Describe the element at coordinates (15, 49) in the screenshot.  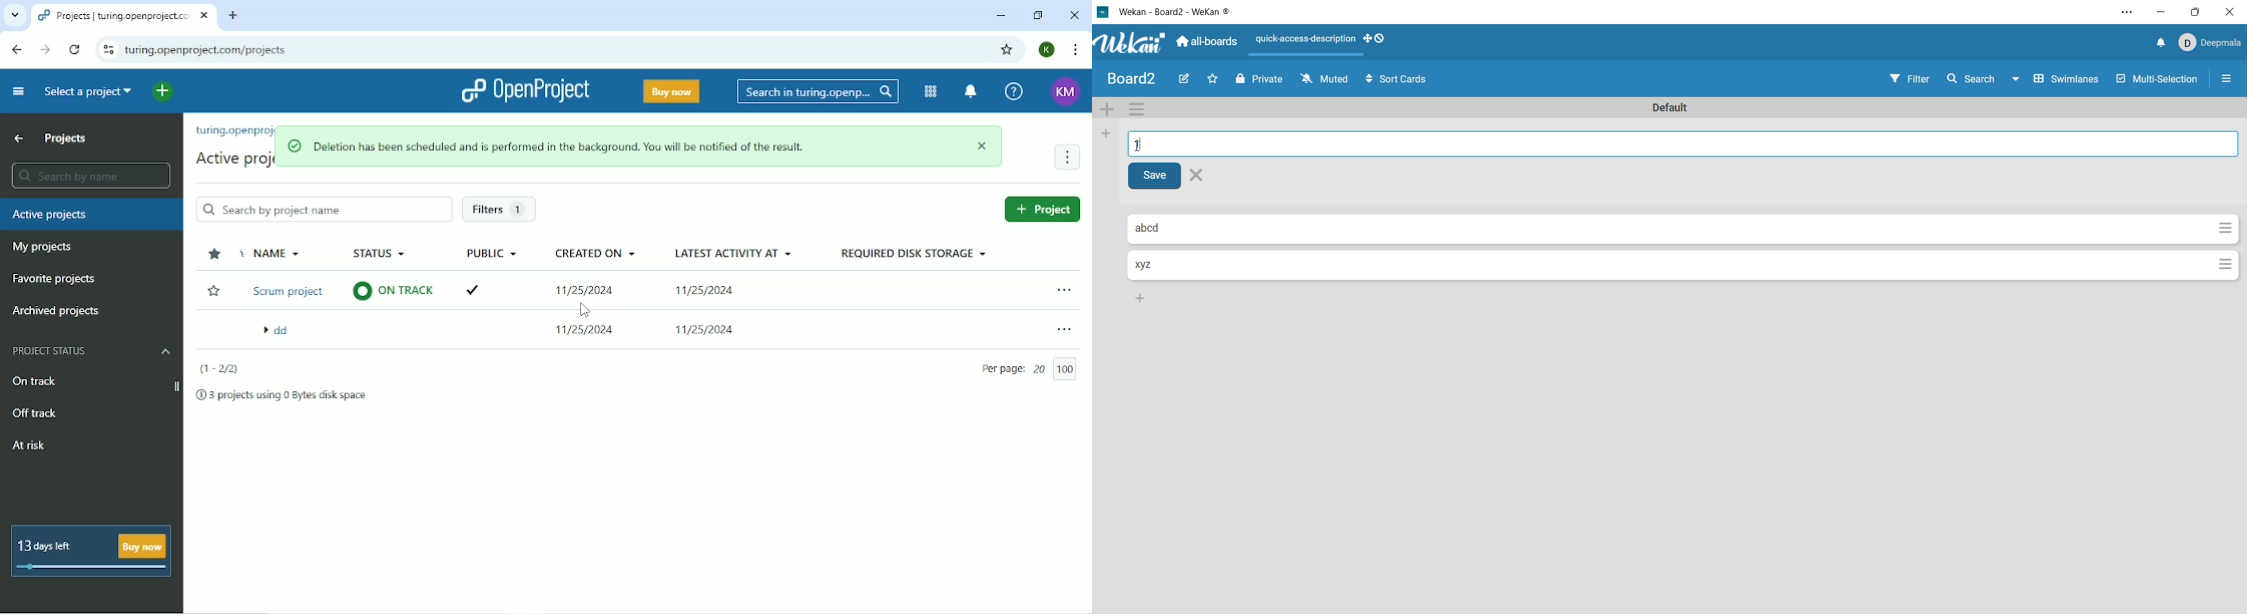
I see `Back` at that location.